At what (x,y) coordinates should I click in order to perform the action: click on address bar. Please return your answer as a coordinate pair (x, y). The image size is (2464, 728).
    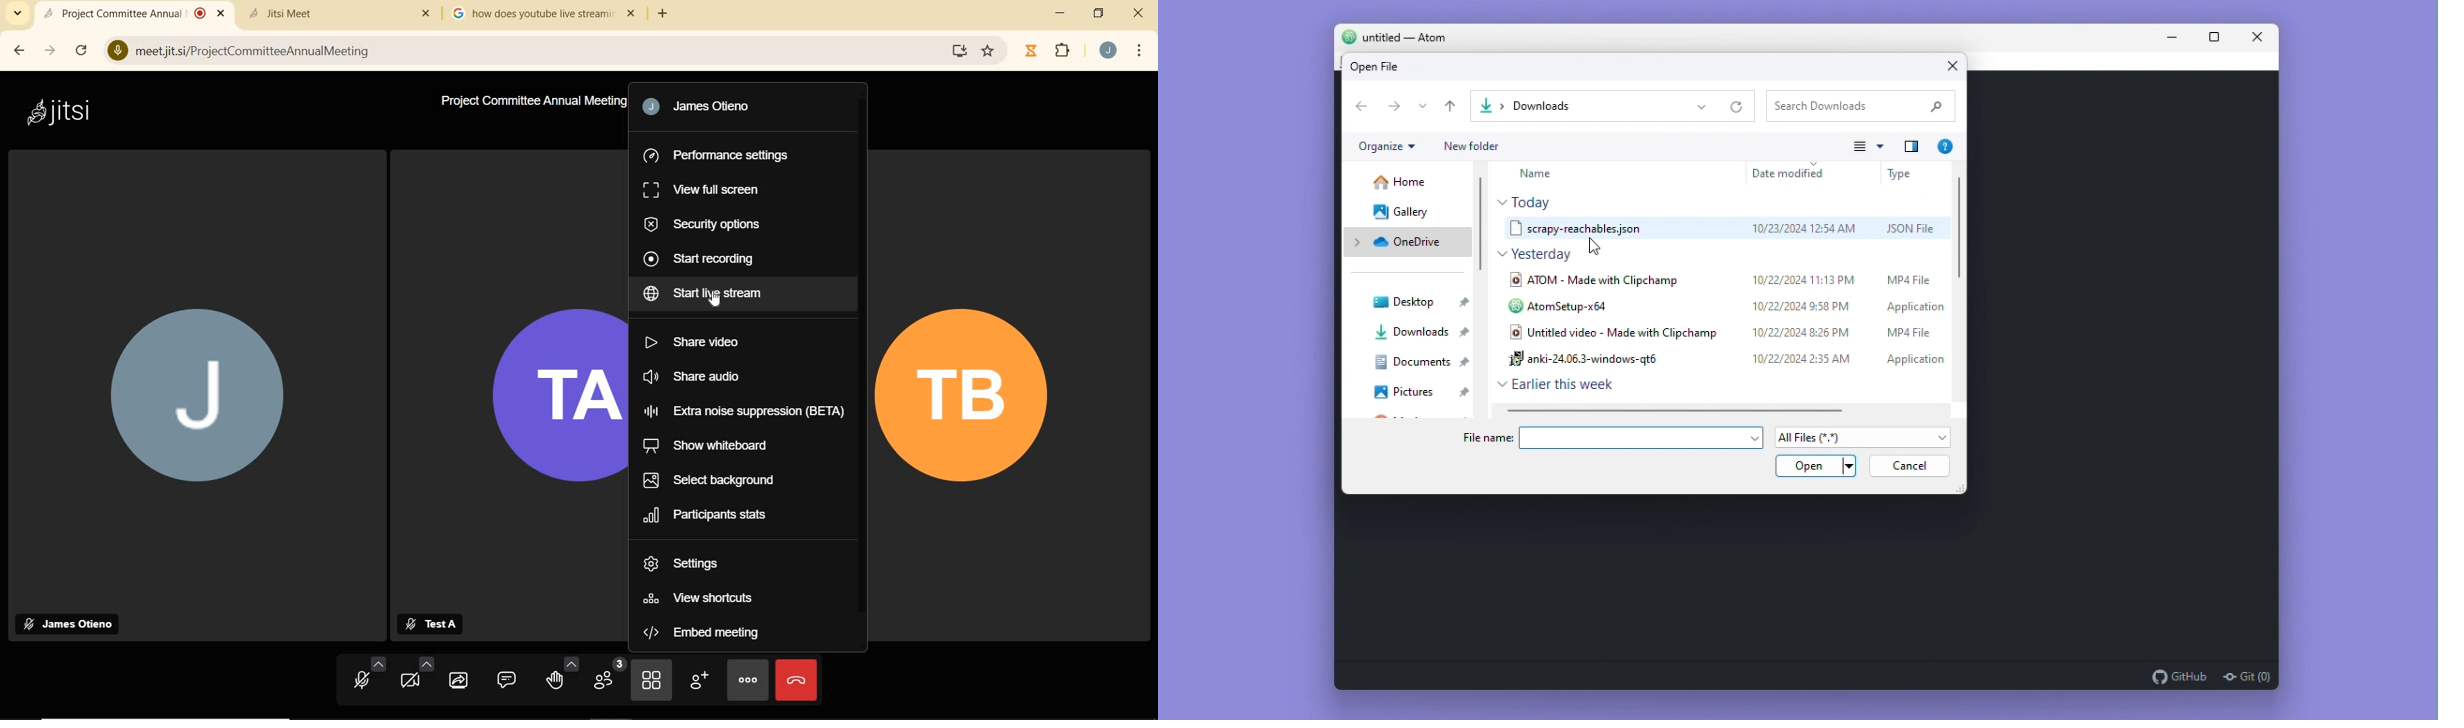
    Looking at the image, I should click on (539, 50).